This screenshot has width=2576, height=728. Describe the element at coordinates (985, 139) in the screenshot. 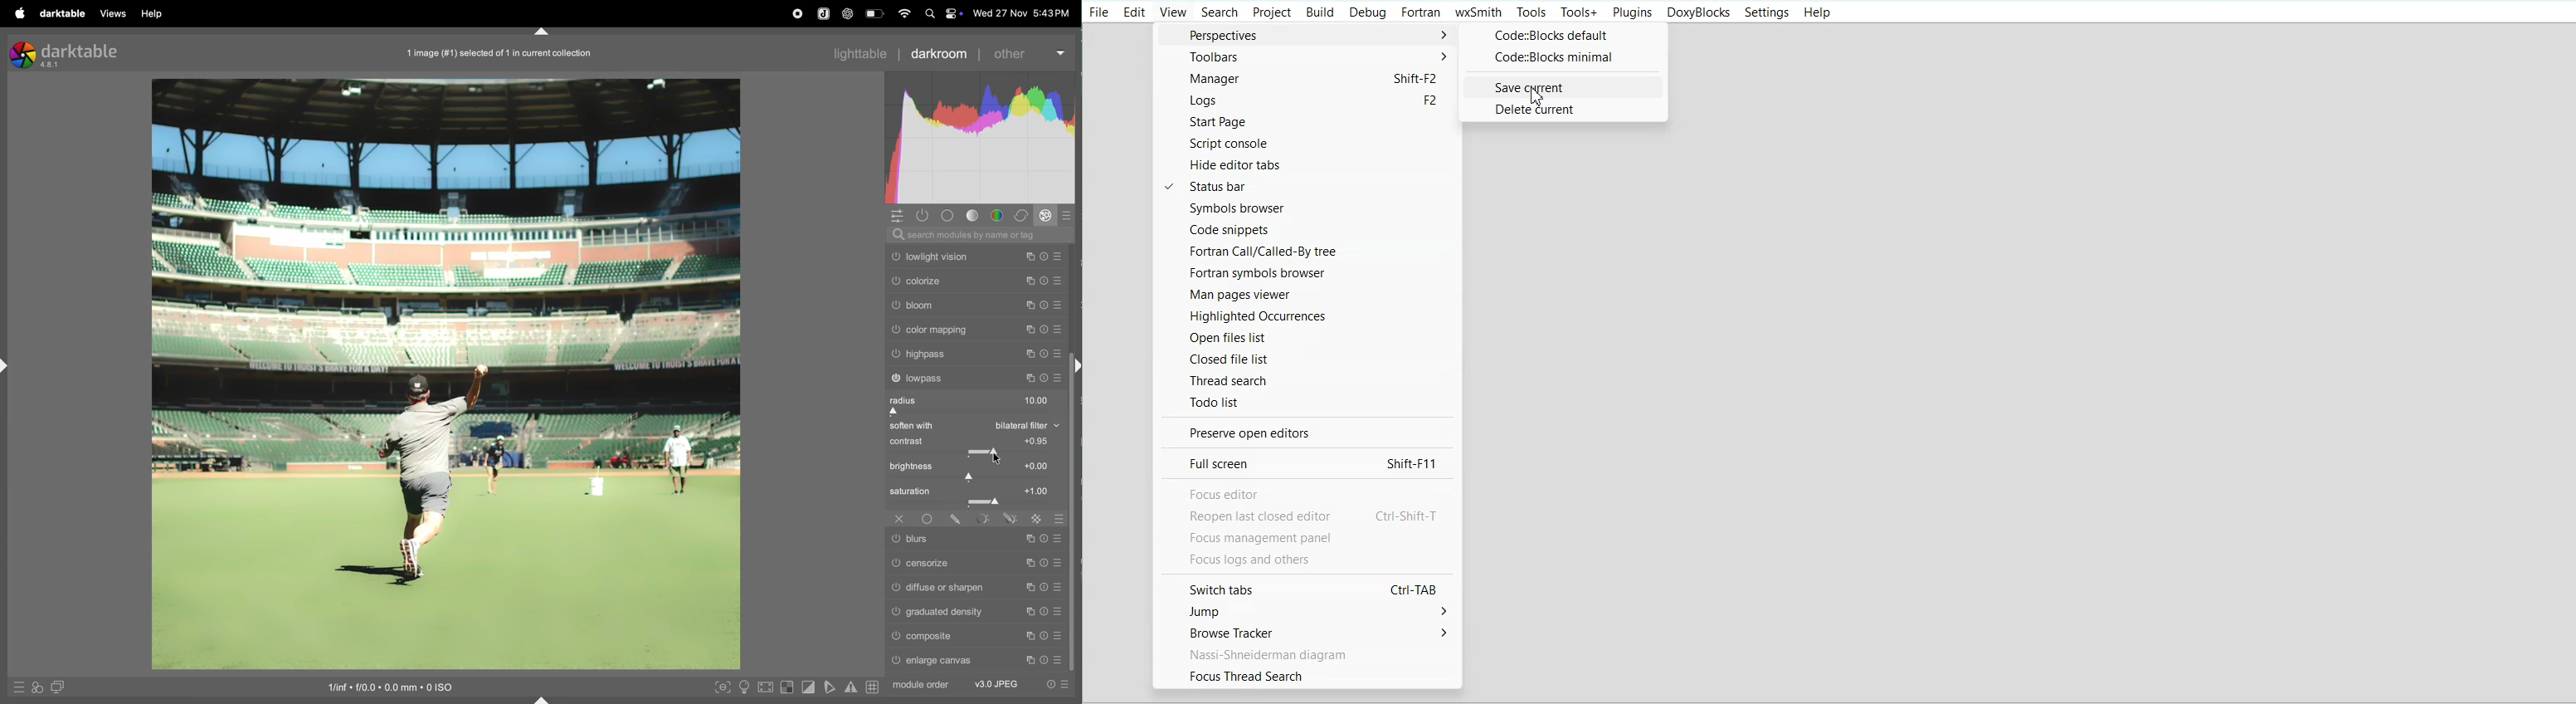

I see `histogram` at that location.